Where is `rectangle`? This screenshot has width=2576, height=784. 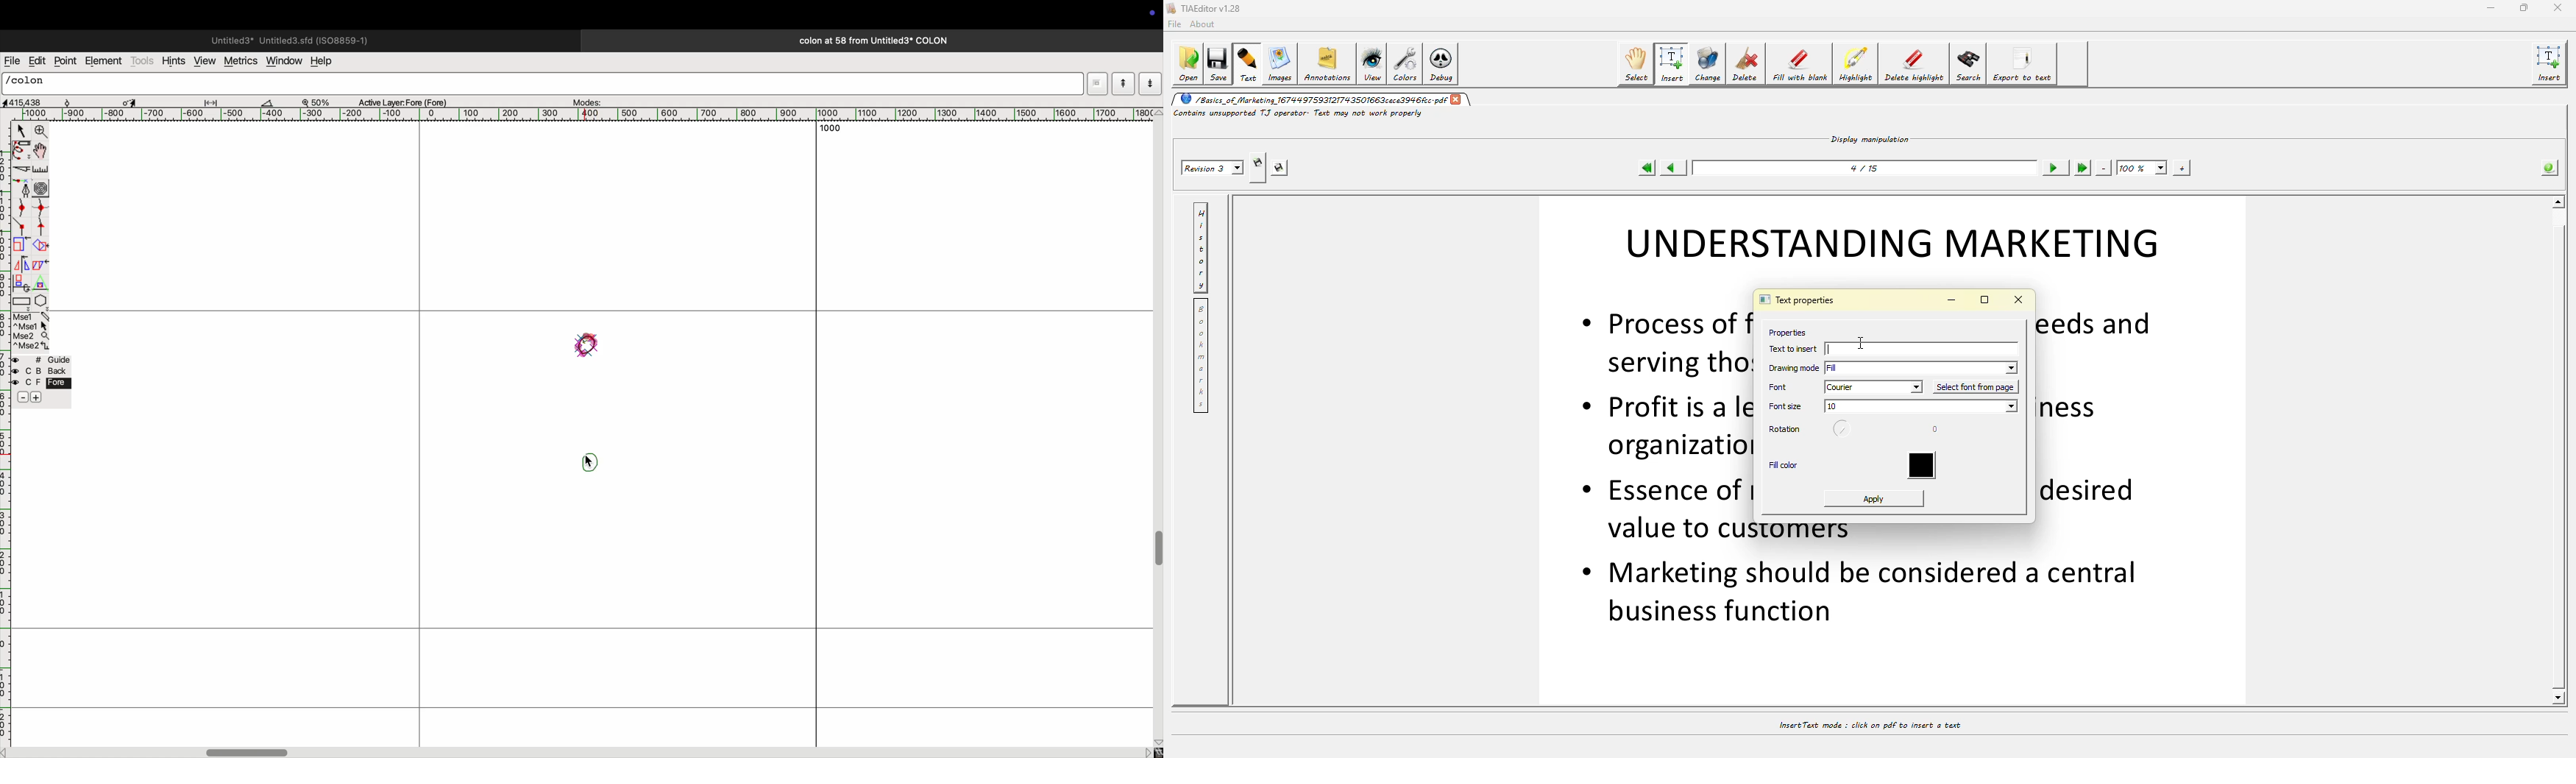
rectangle is located at coordinates (21, 300).